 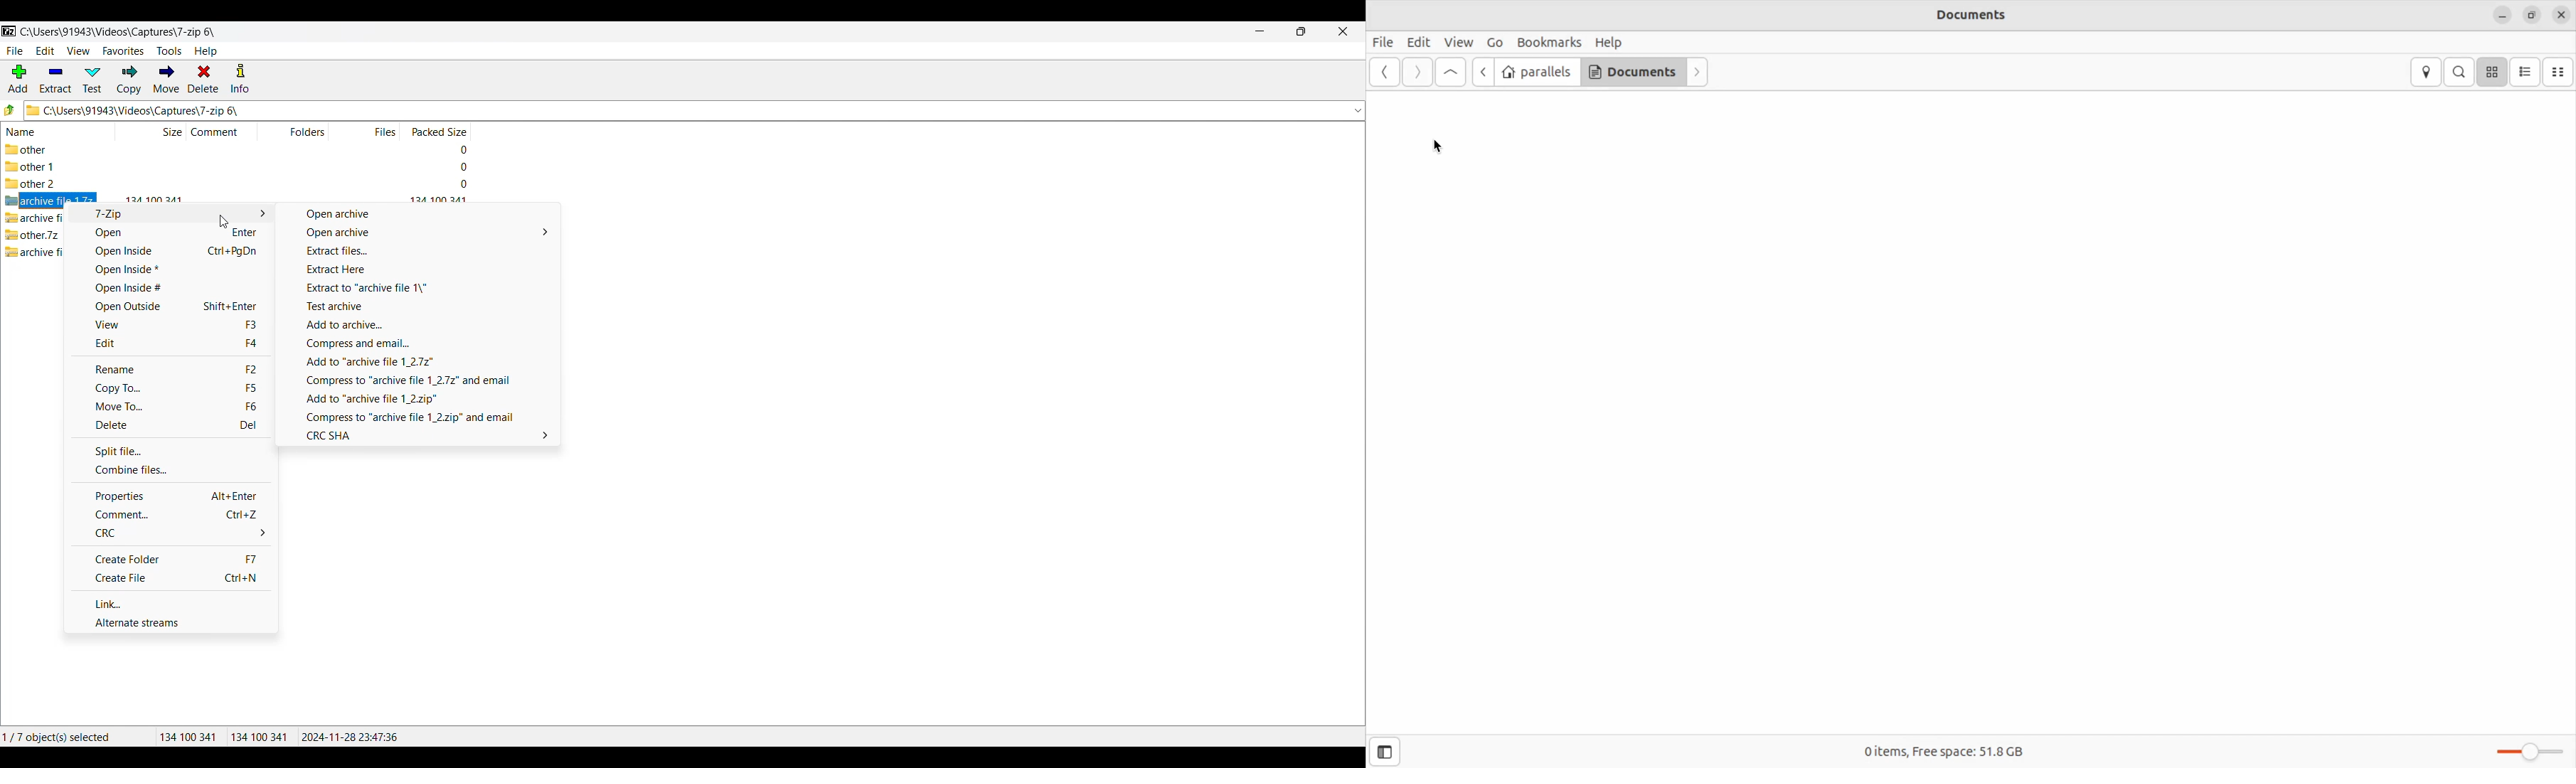 What do you see at coordinates (306, 132) in the screenshot?
I see `Folder` at bounding box center [306, 132].